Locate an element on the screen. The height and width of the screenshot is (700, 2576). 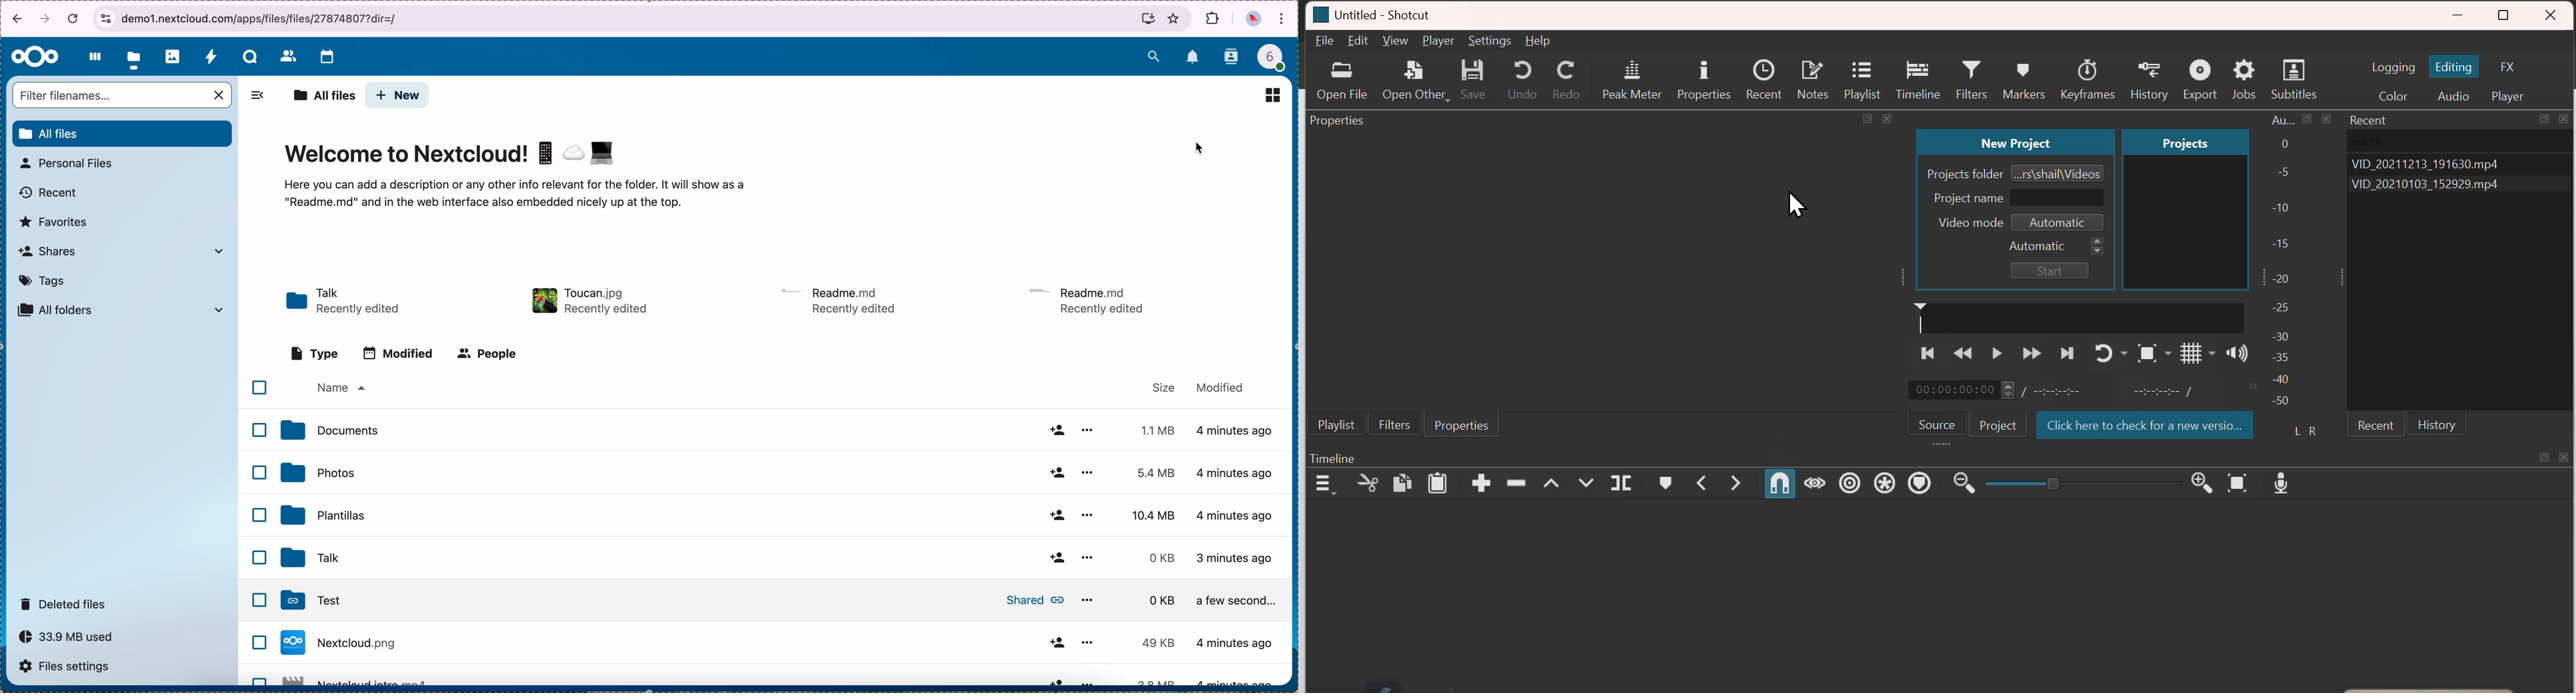
tags is located at coordinates (43, 281).